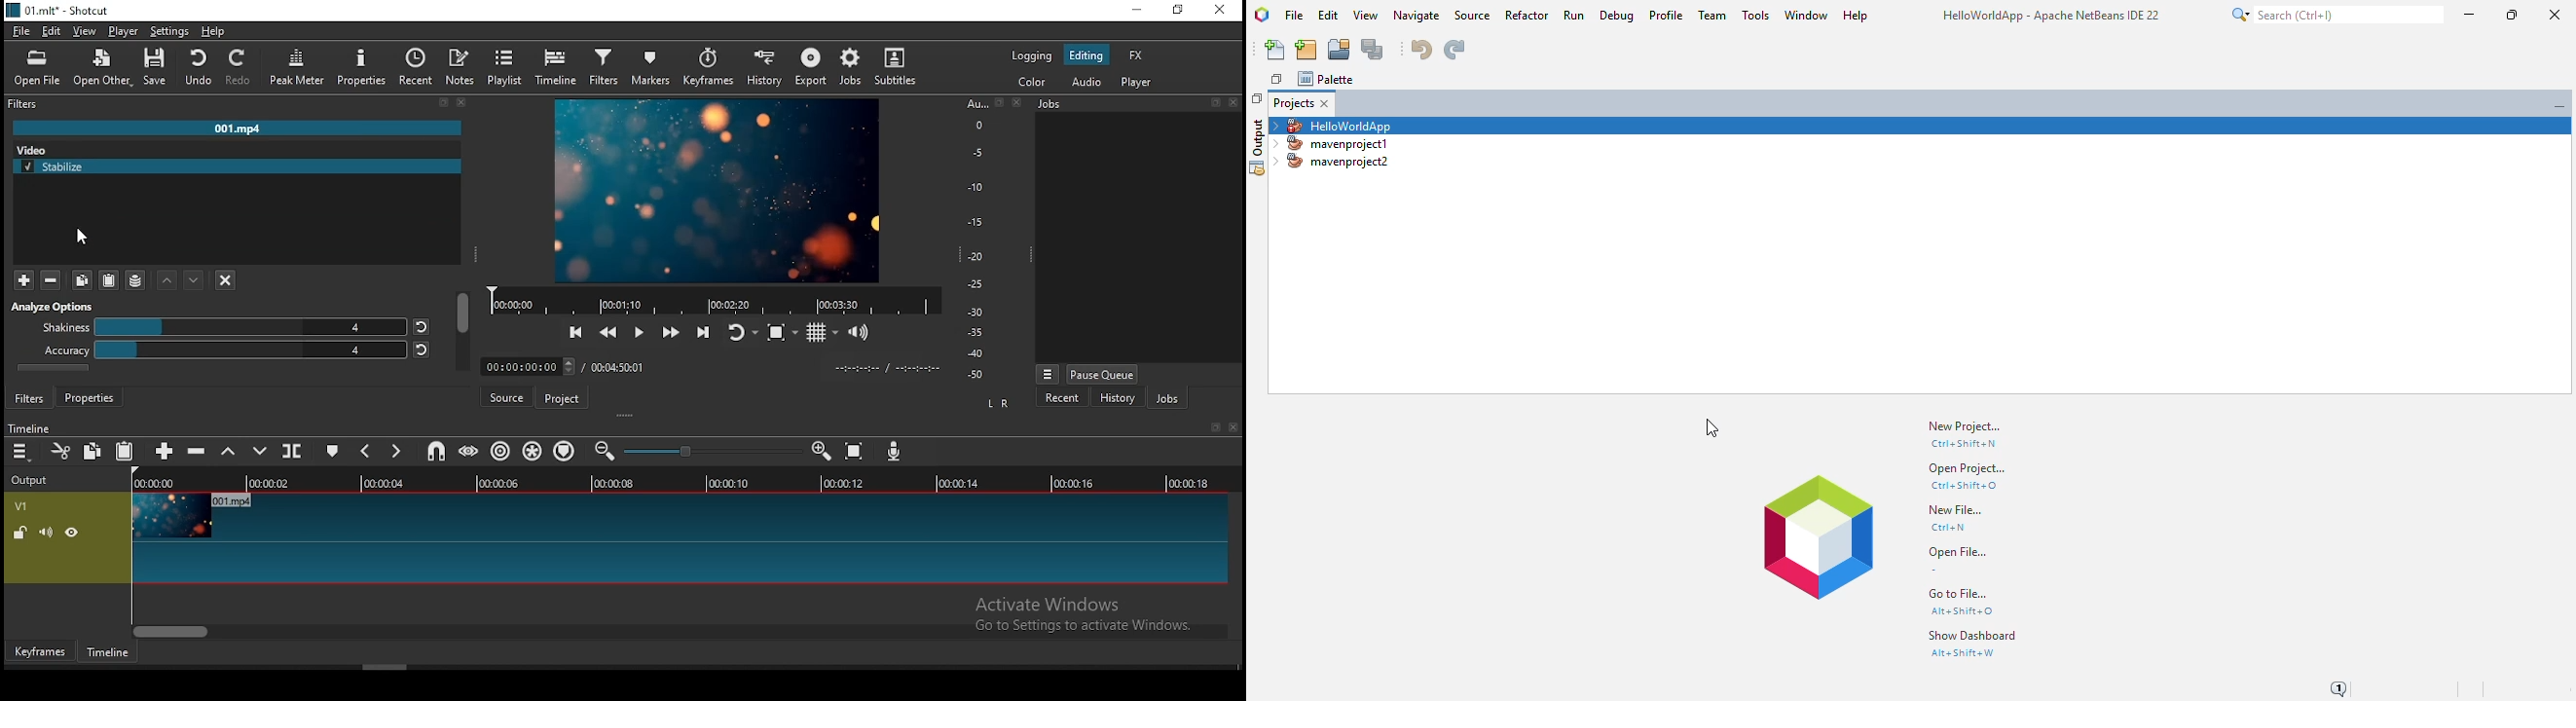 Image resolution: width=2576 pixels, height=728 pixels. What do you see at coordinates (504, 450) in the screenshot?
I see `ripple` at bounding box center [504, 450].